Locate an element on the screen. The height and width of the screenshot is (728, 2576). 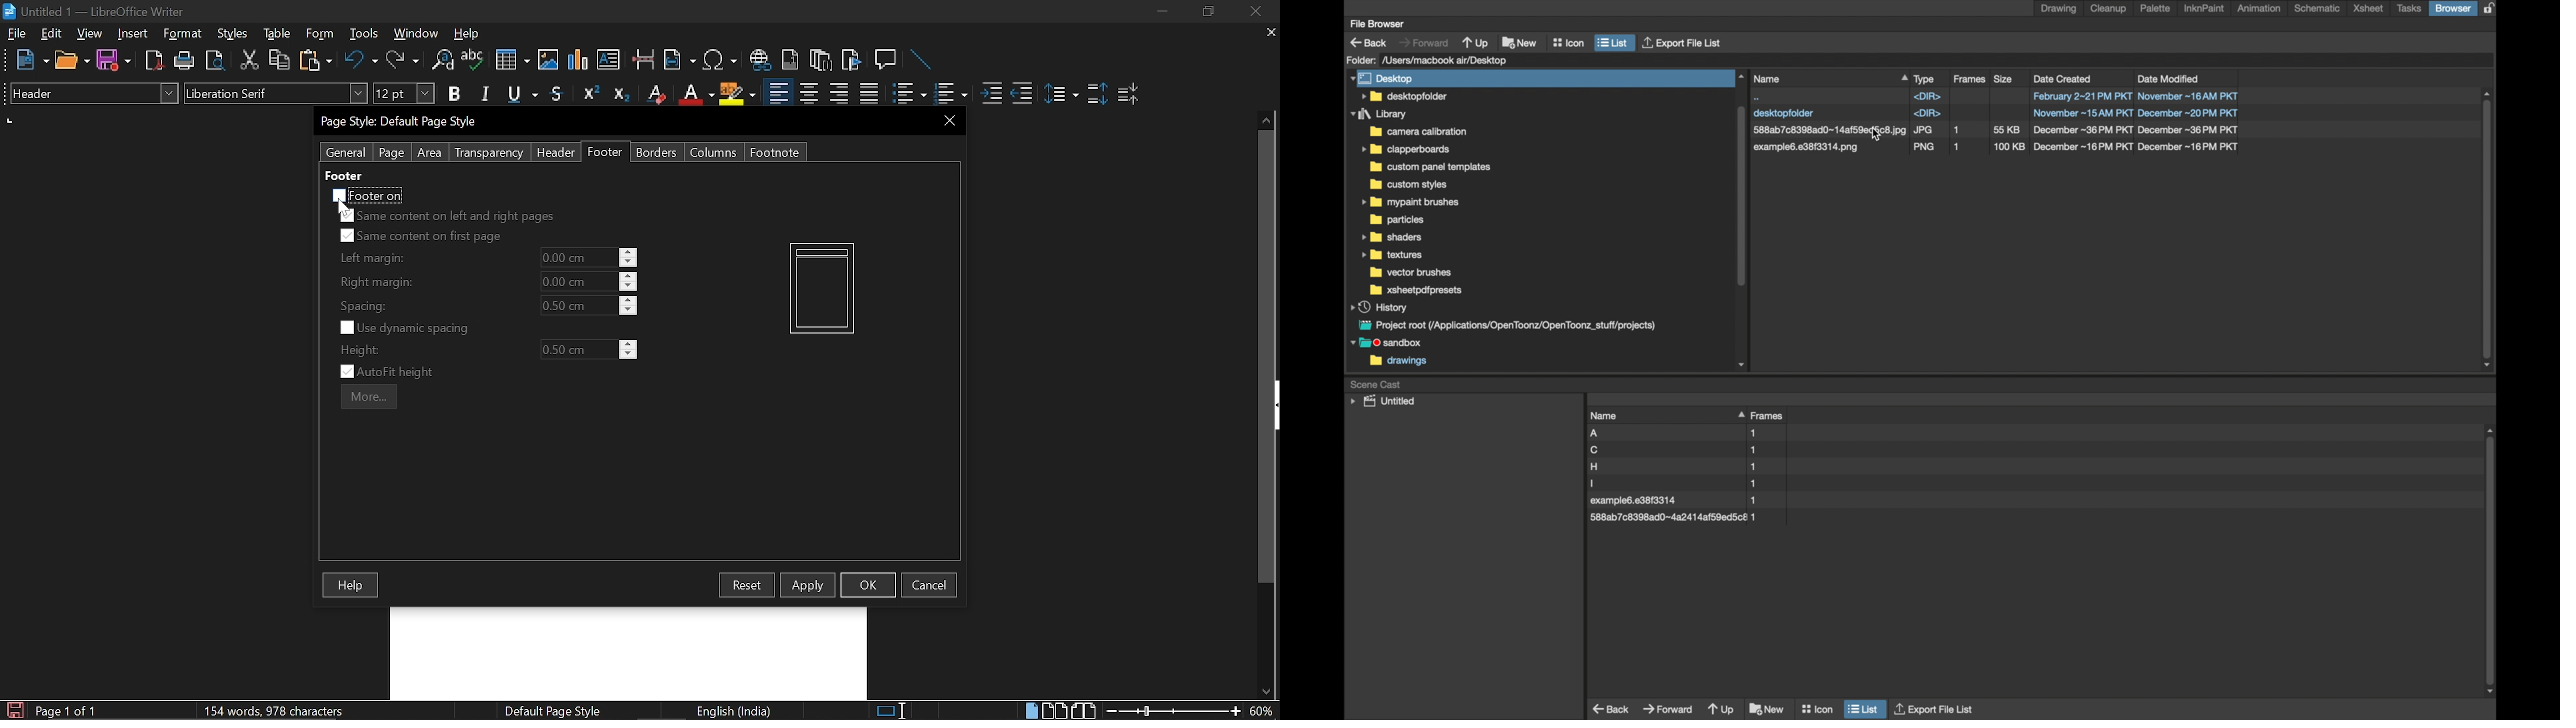
Paragraph style is located at coordinates (91, 93).